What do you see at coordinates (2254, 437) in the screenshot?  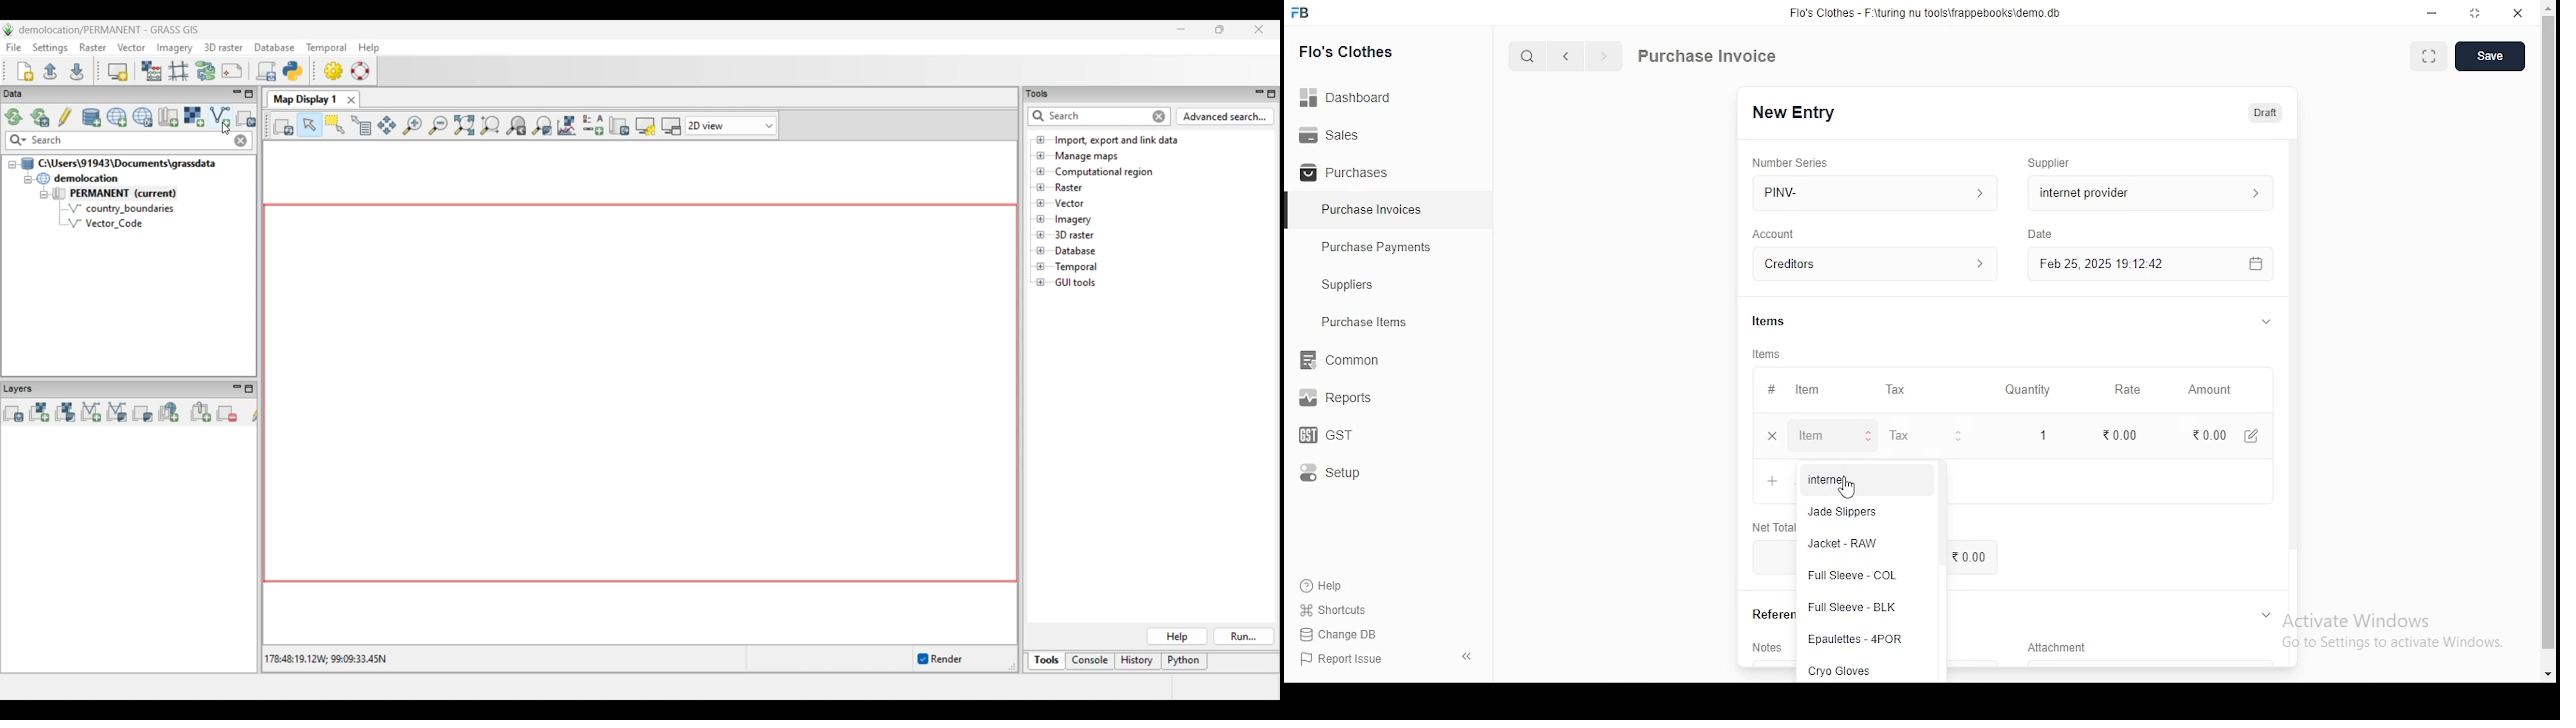 I see `edit` at bounding box center [2254, 437].